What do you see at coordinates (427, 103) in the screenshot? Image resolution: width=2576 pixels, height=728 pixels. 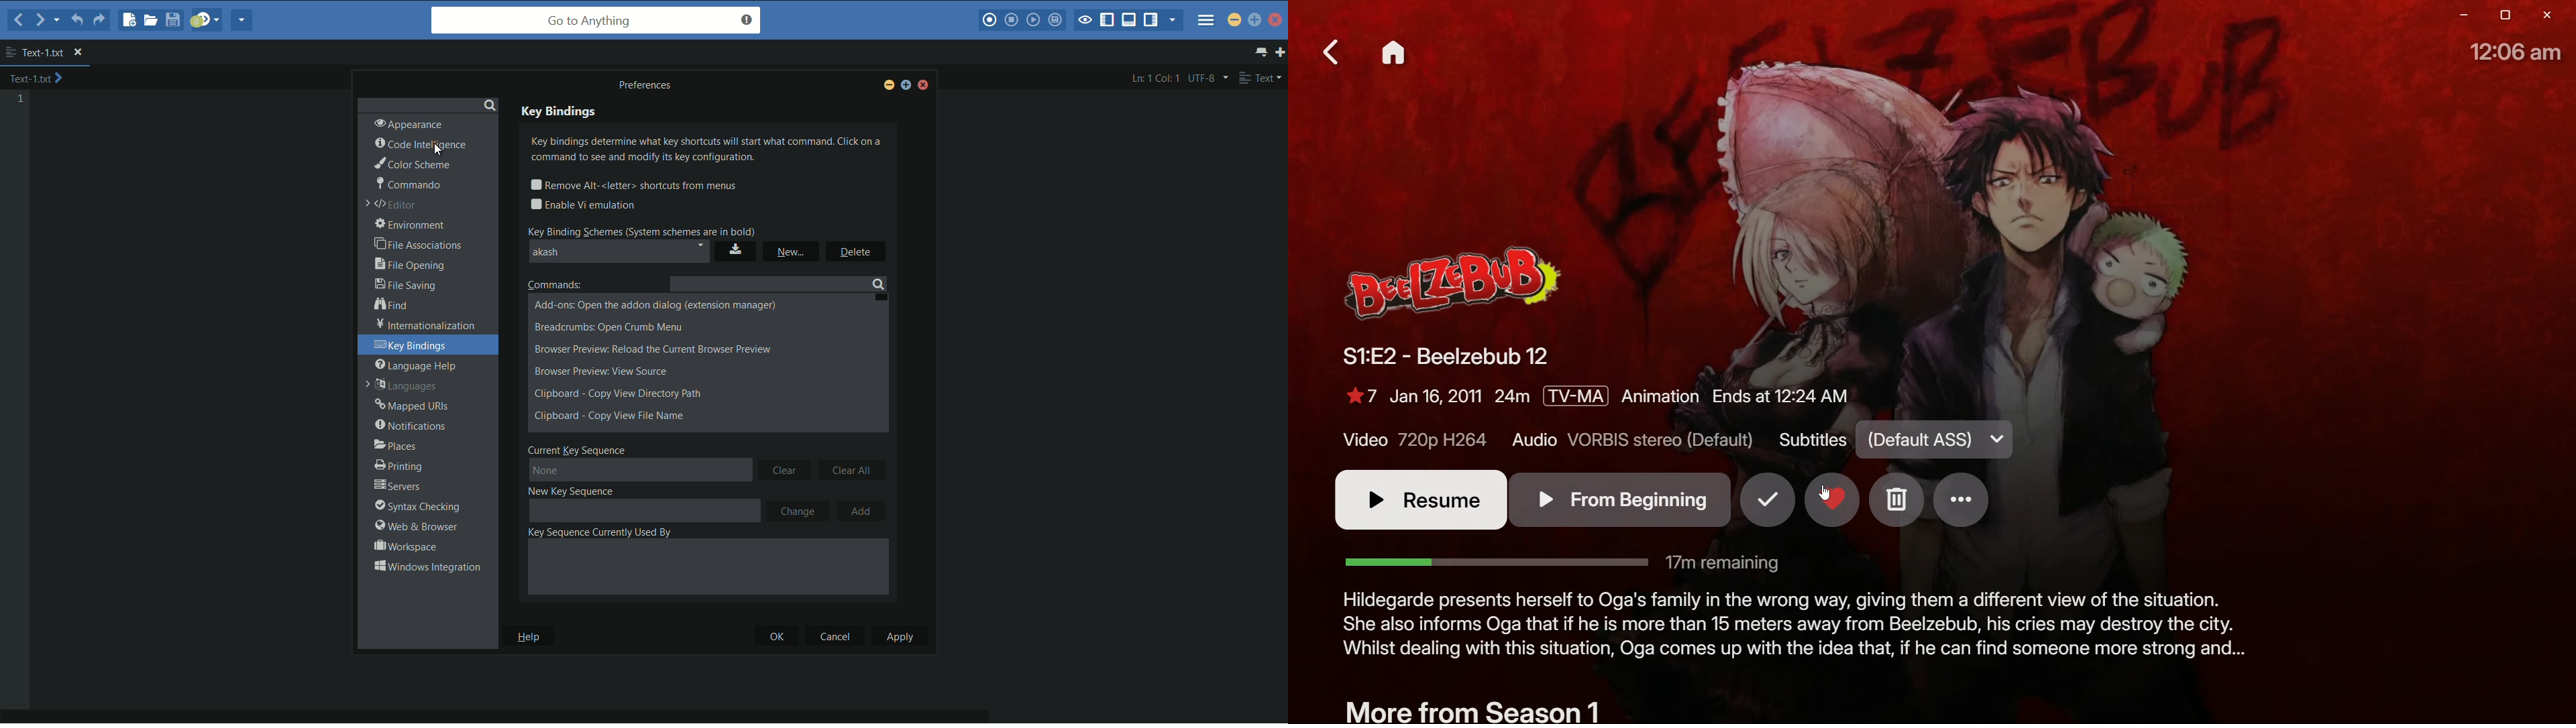 I see `search bar` at bounding box center [427, 103].